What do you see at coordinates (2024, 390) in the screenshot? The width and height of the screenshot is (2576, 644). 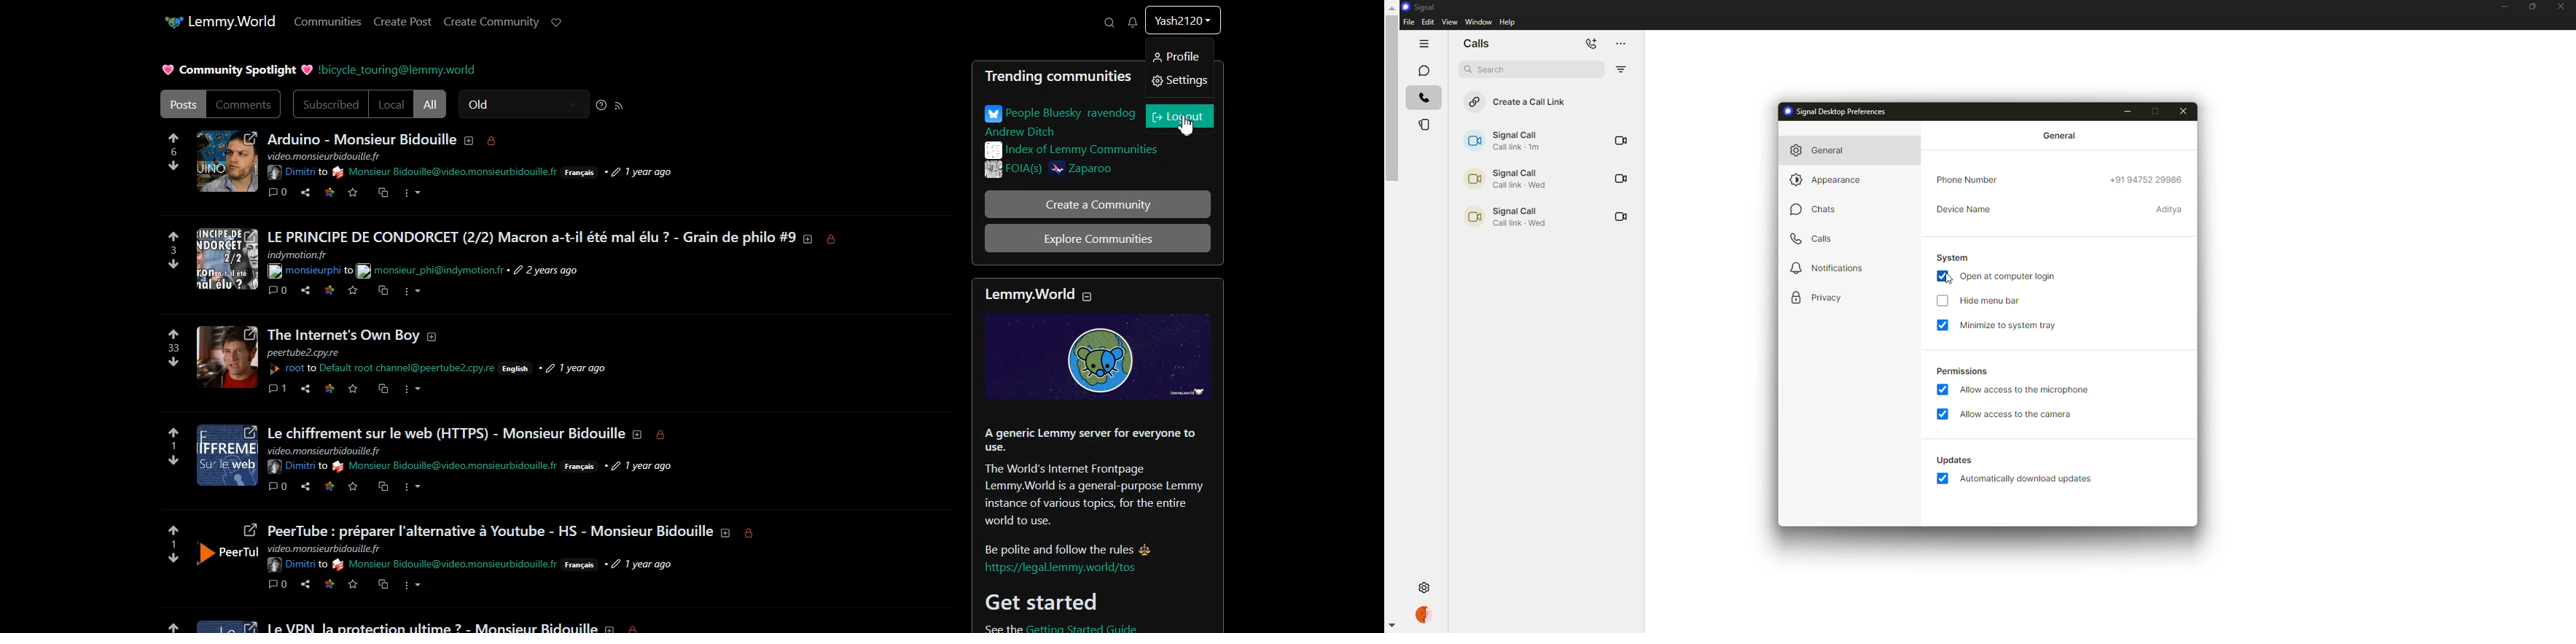 I see `allow access to microphone` at bounding box center [2024, 390].